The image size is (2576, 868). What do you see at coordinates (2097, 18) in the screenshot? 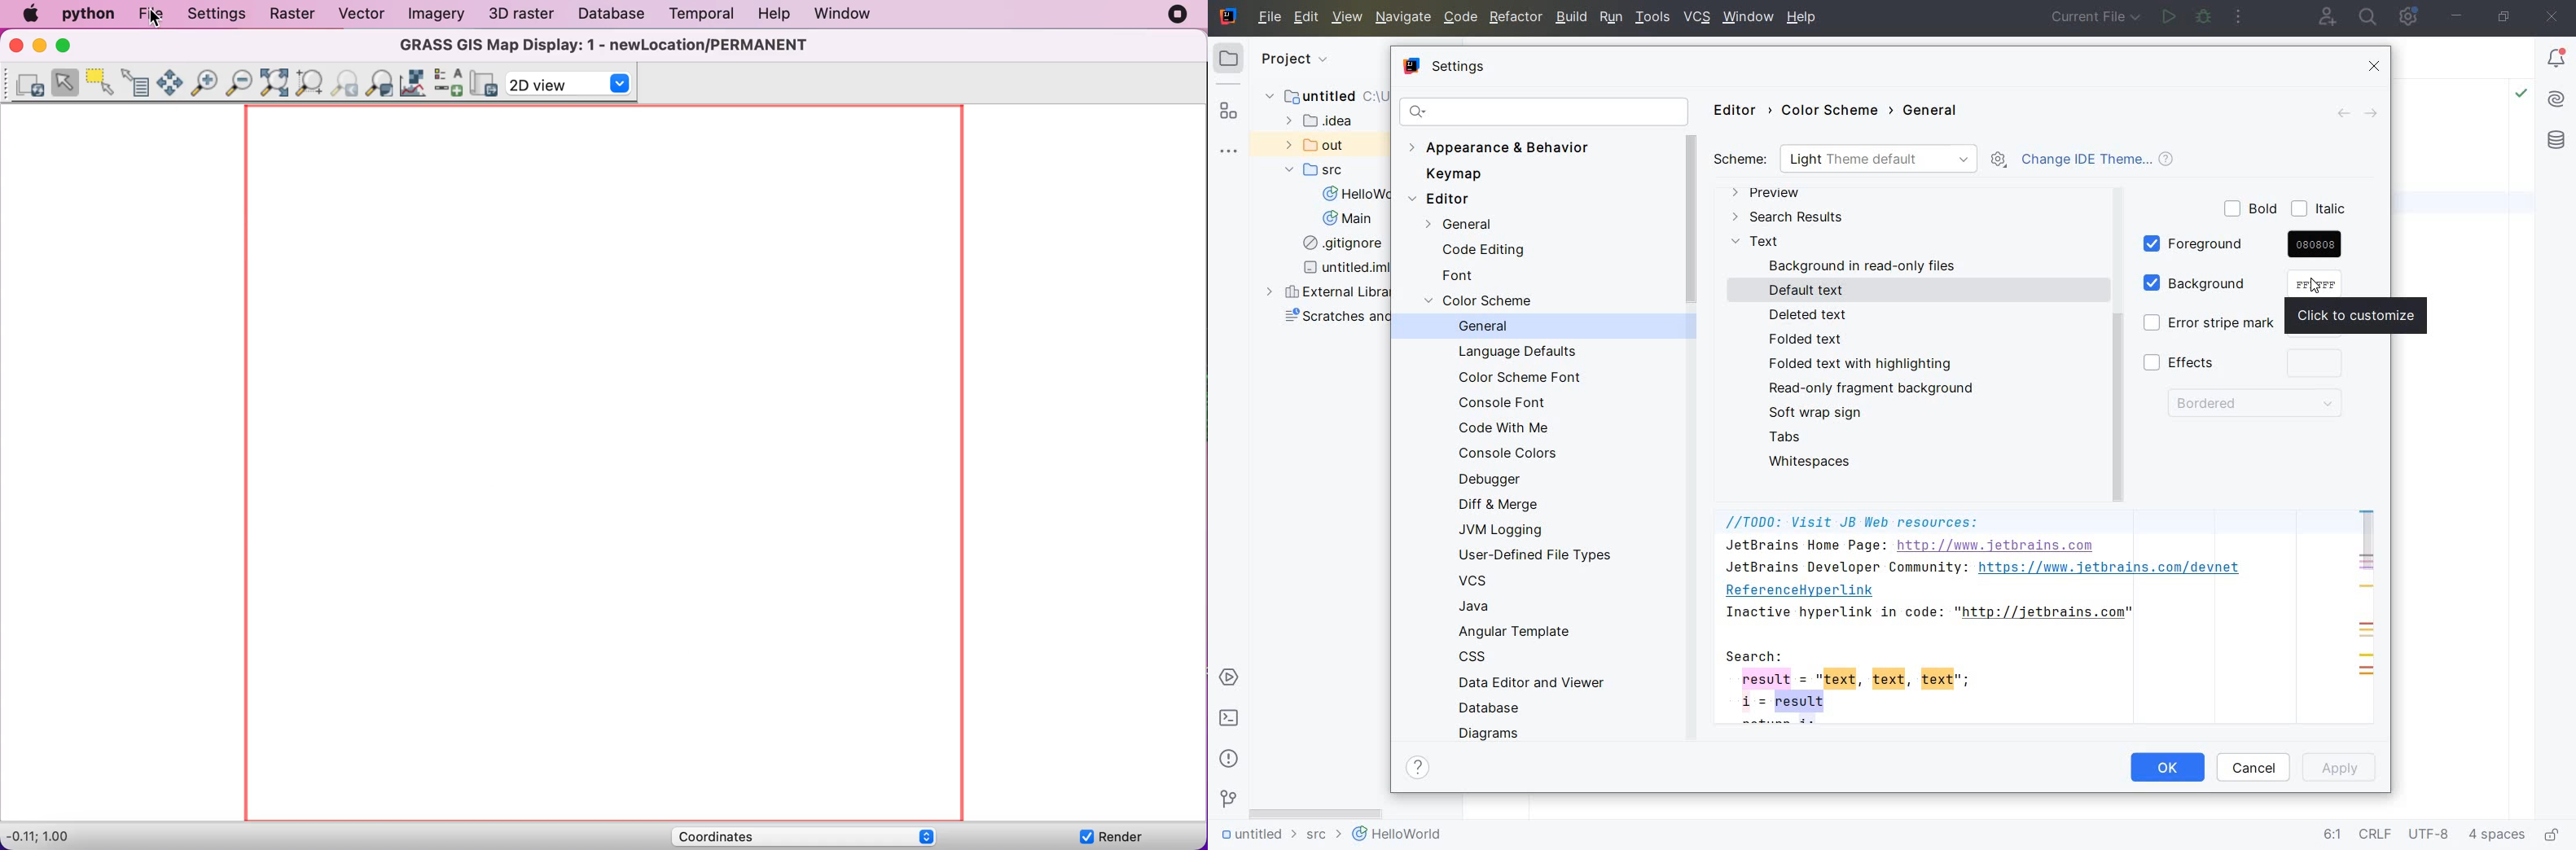
I see `current file` at bounding box center [2097, 18].